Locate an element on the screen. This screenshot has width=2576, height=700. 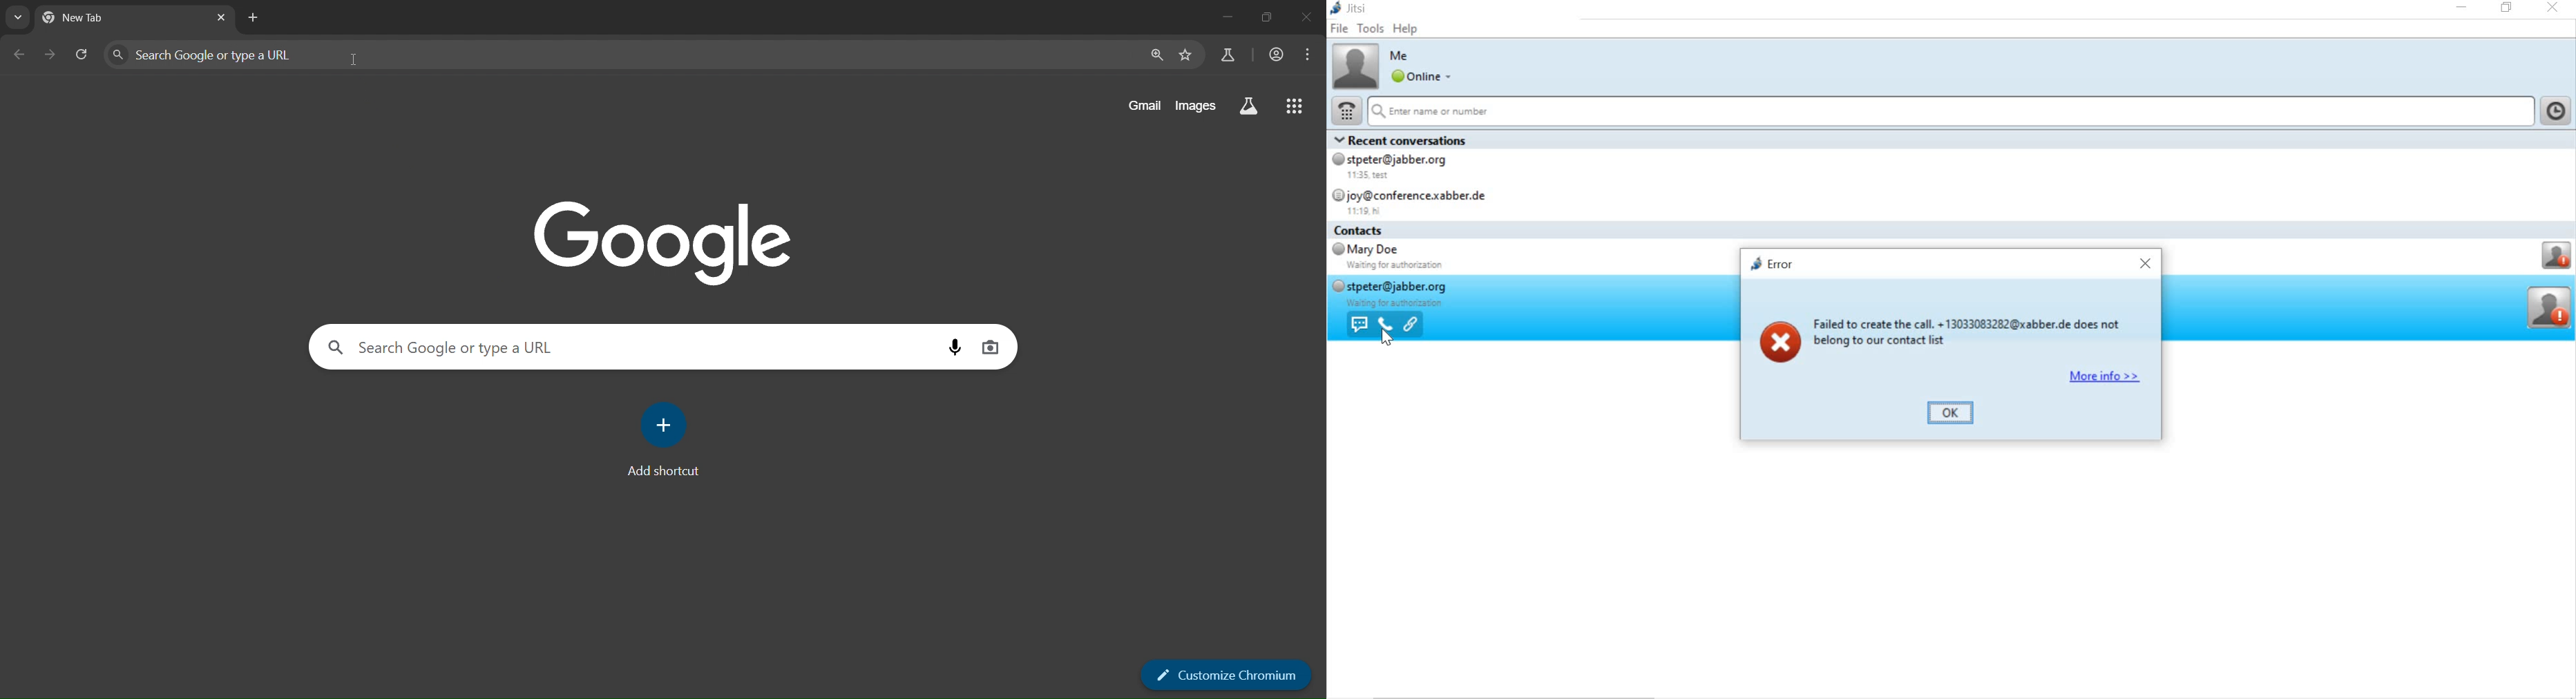
send message is located at coordinates (1358, 325).